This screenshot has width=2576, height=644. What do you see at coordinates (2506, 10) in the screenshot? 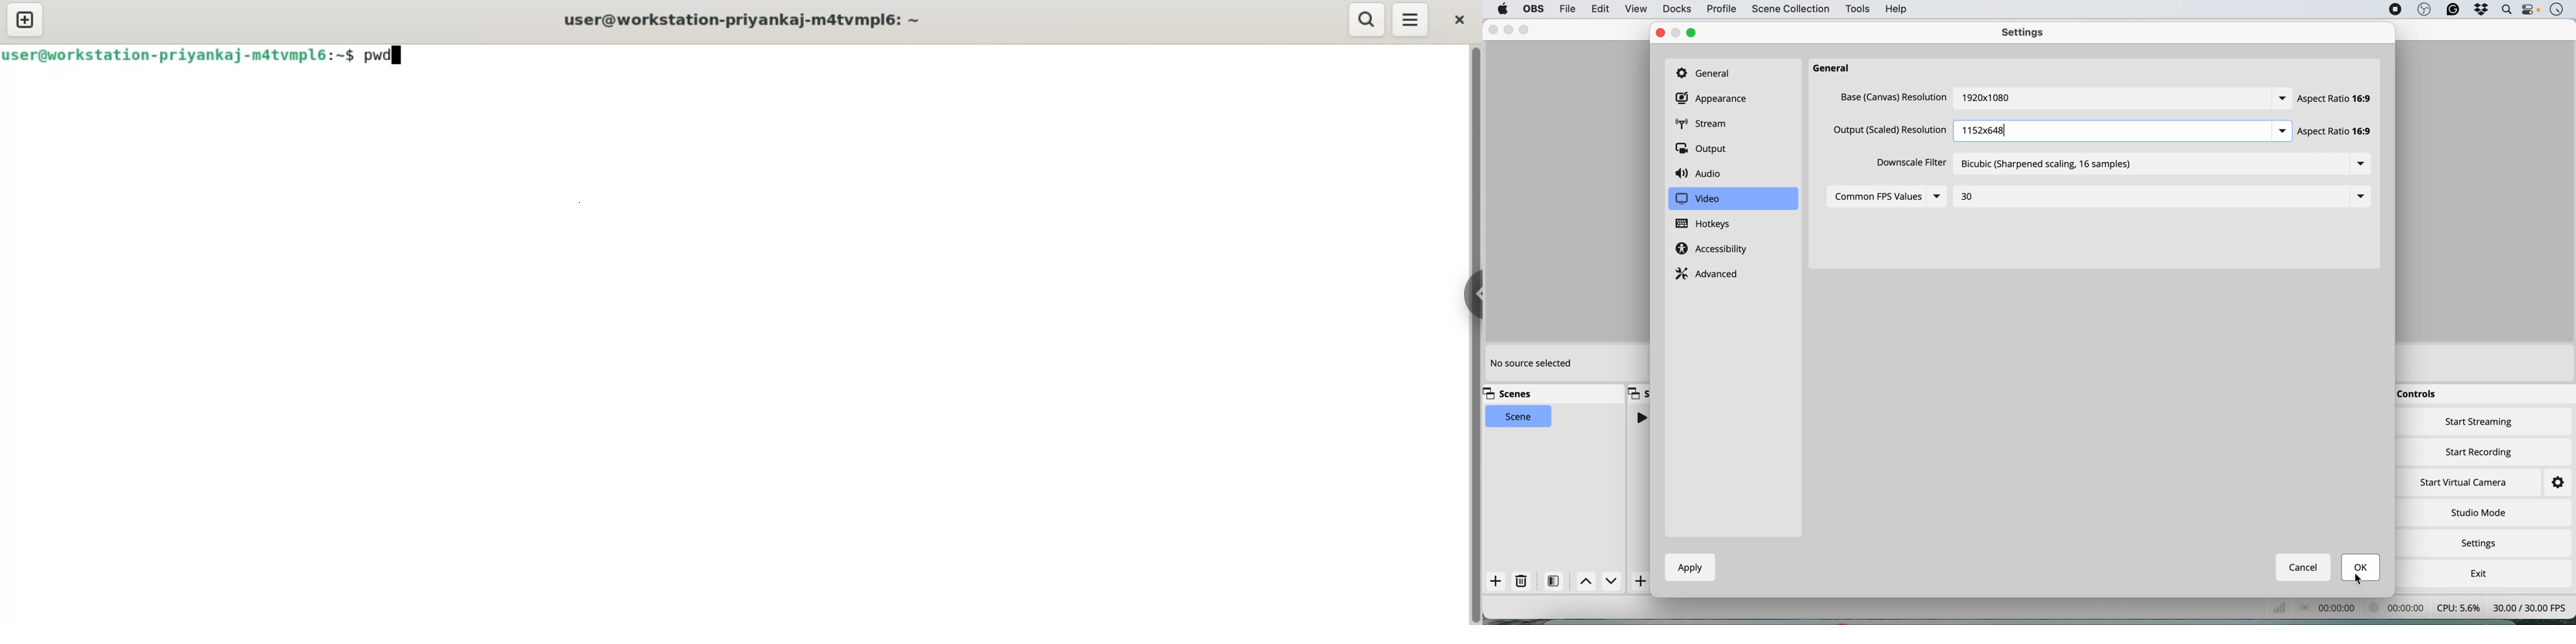
I see `spotlight search` at bounding box center [2506, 10].